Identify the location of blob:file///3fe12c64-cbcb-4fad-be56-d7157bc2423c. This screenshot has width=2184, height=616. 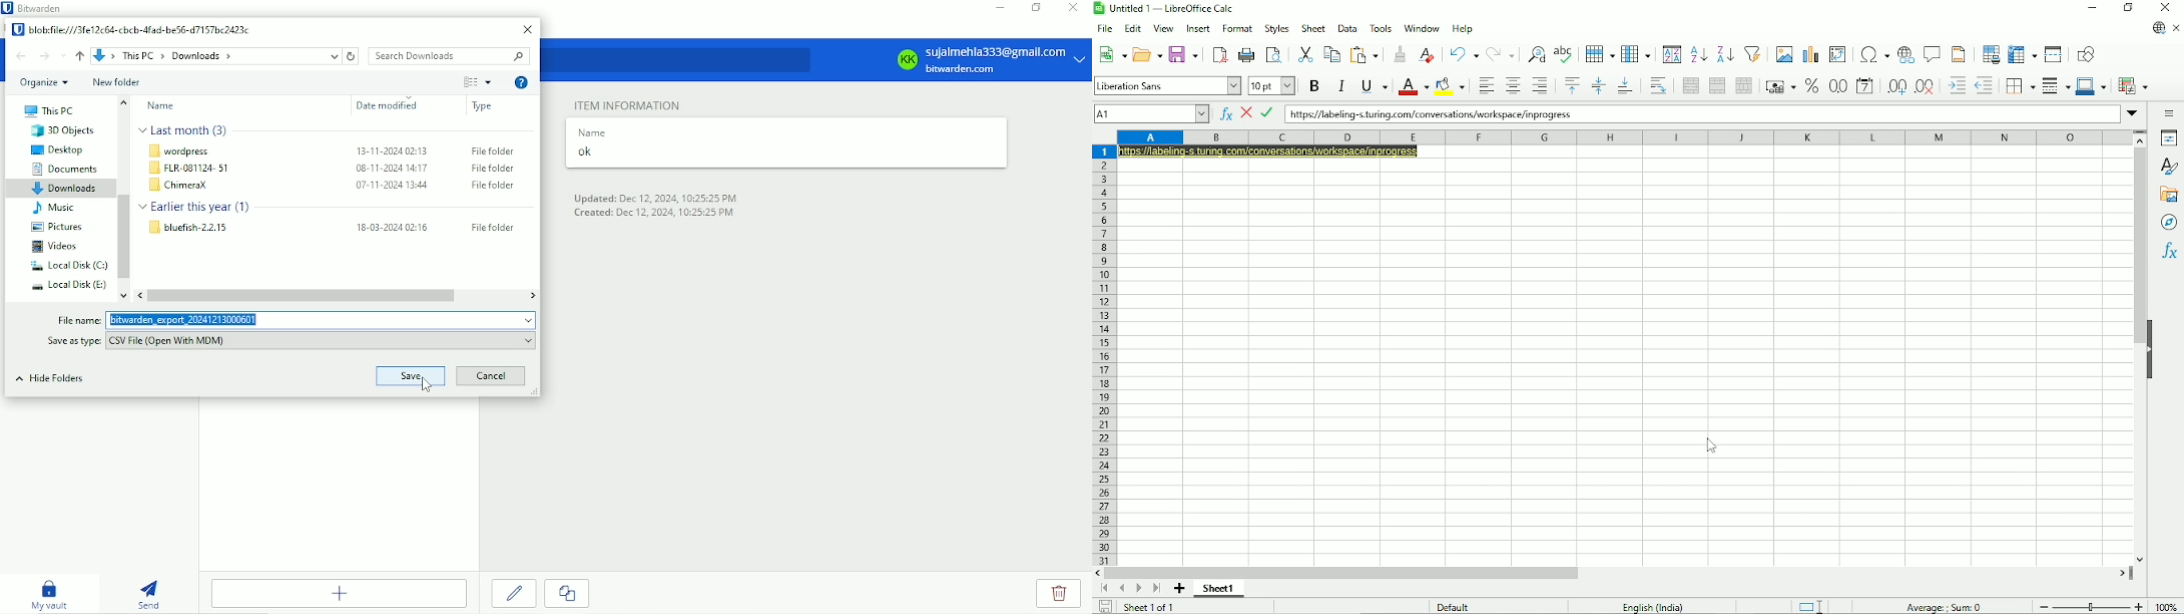
(132, 30).